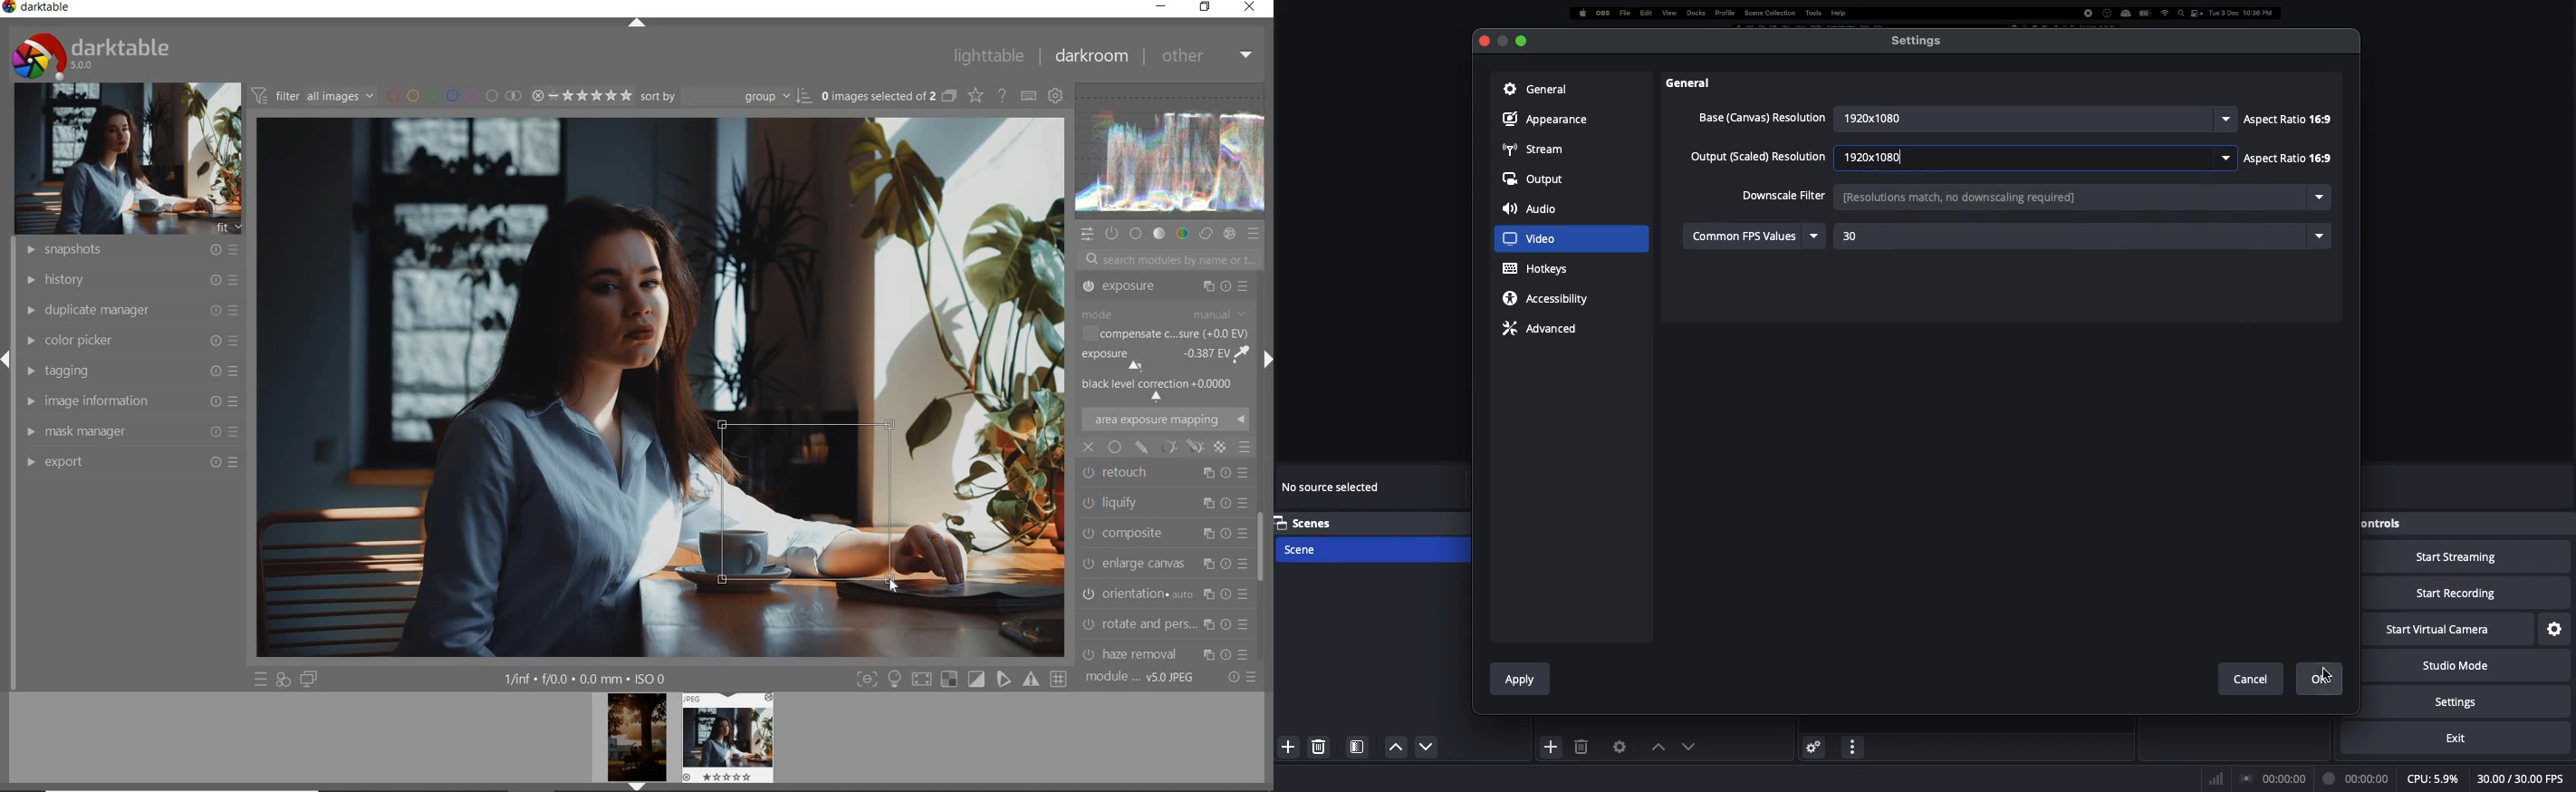  Describe the element at coordinates (1533, 210) in the screenshot. I see `Audio` at that location.